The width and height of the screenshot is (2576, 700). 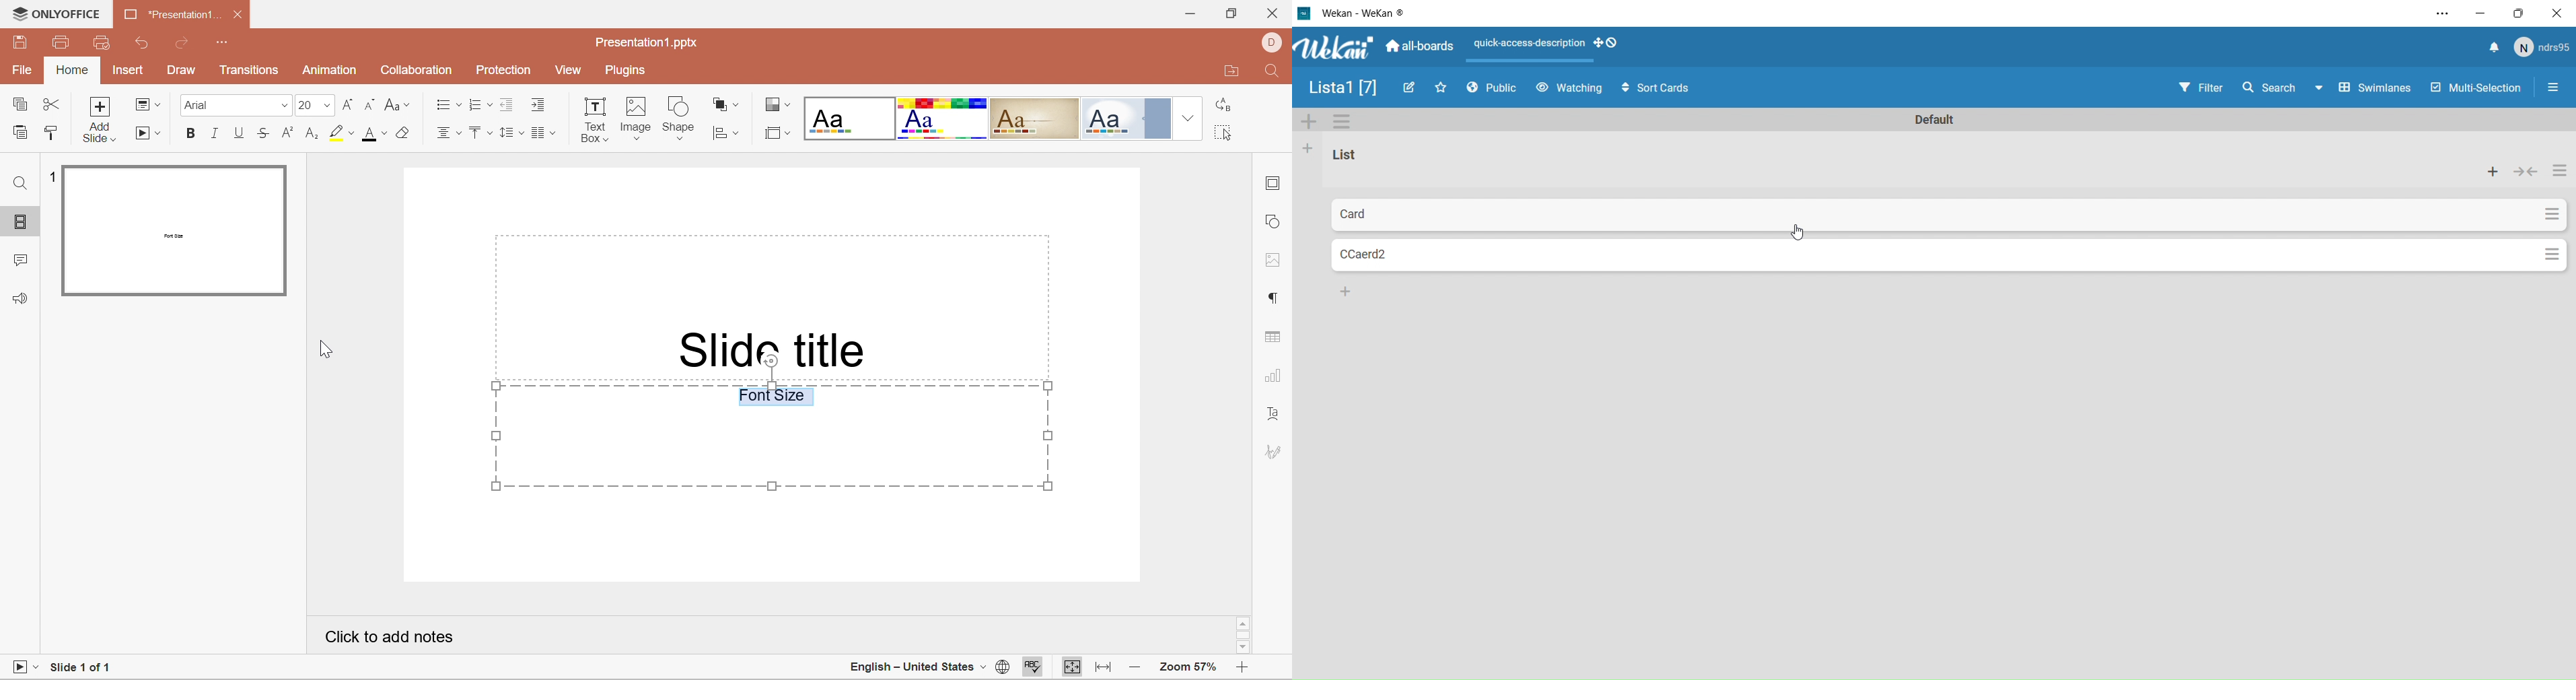 What do you see at coordinates (329, 70) in the screenshot?
I see `Animation` at bounding box center [329, 70].